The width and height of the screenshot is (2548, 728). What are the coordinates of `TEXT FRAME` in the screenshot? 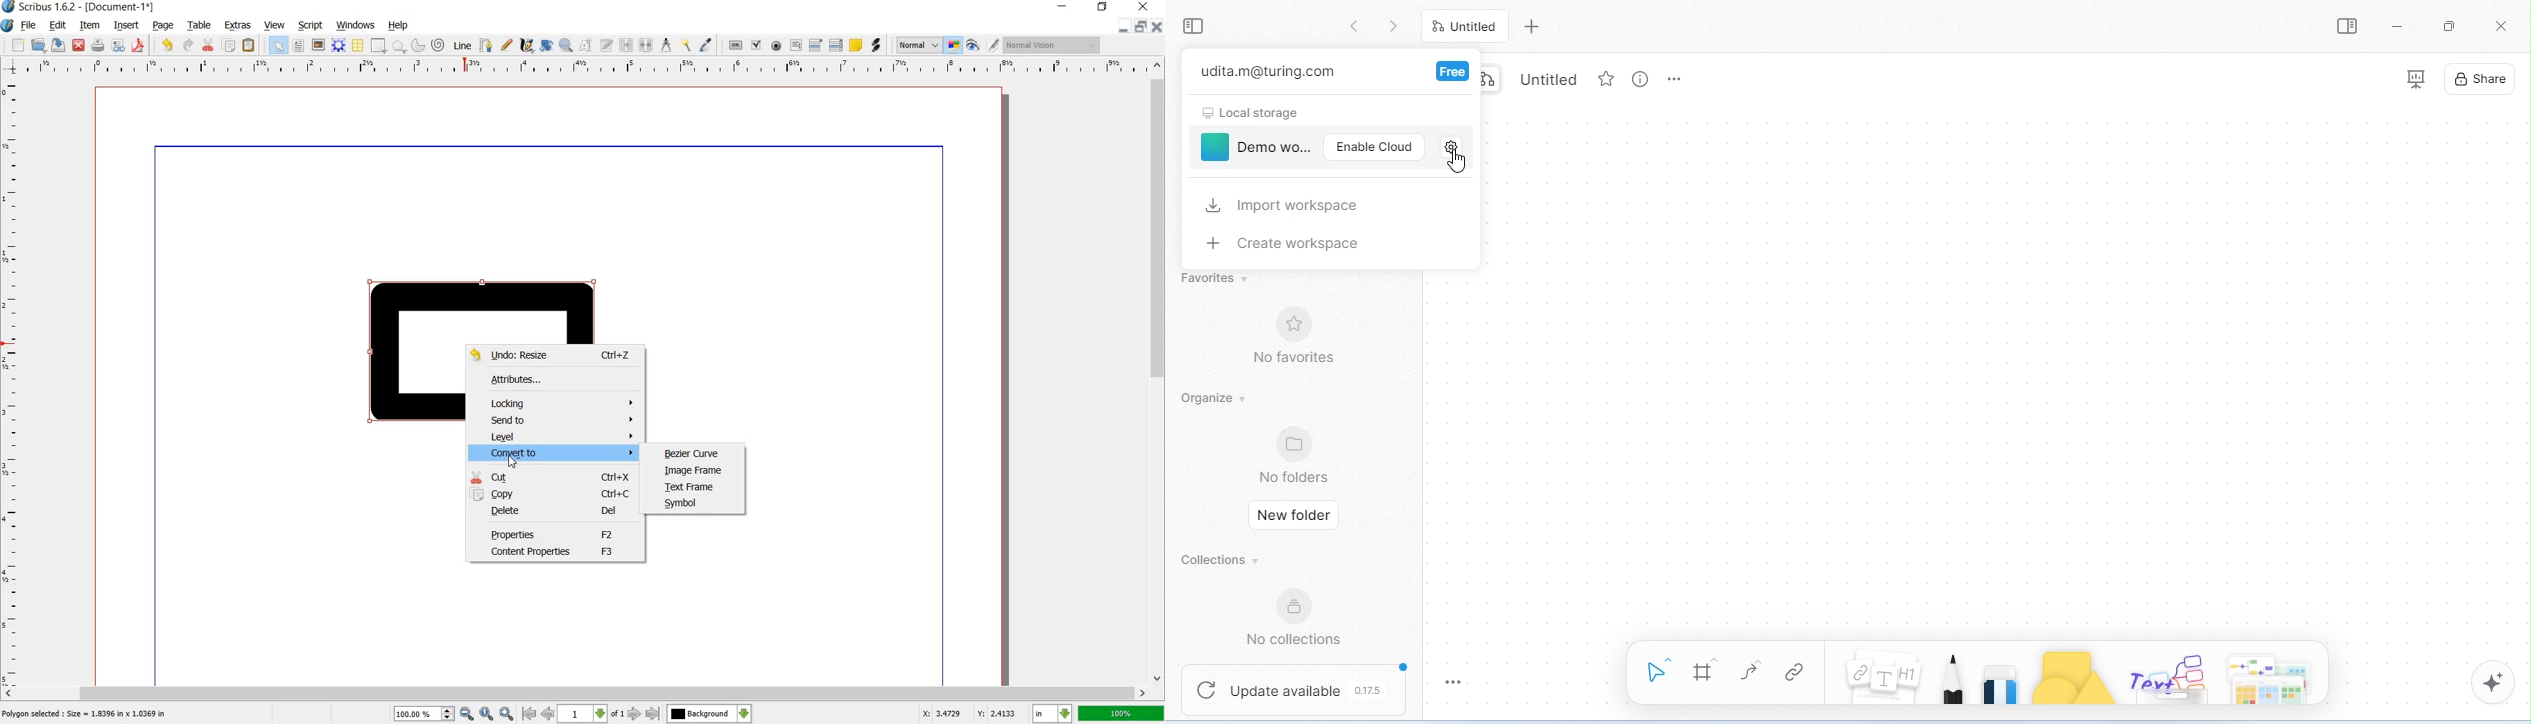 It's located at (690, 487).